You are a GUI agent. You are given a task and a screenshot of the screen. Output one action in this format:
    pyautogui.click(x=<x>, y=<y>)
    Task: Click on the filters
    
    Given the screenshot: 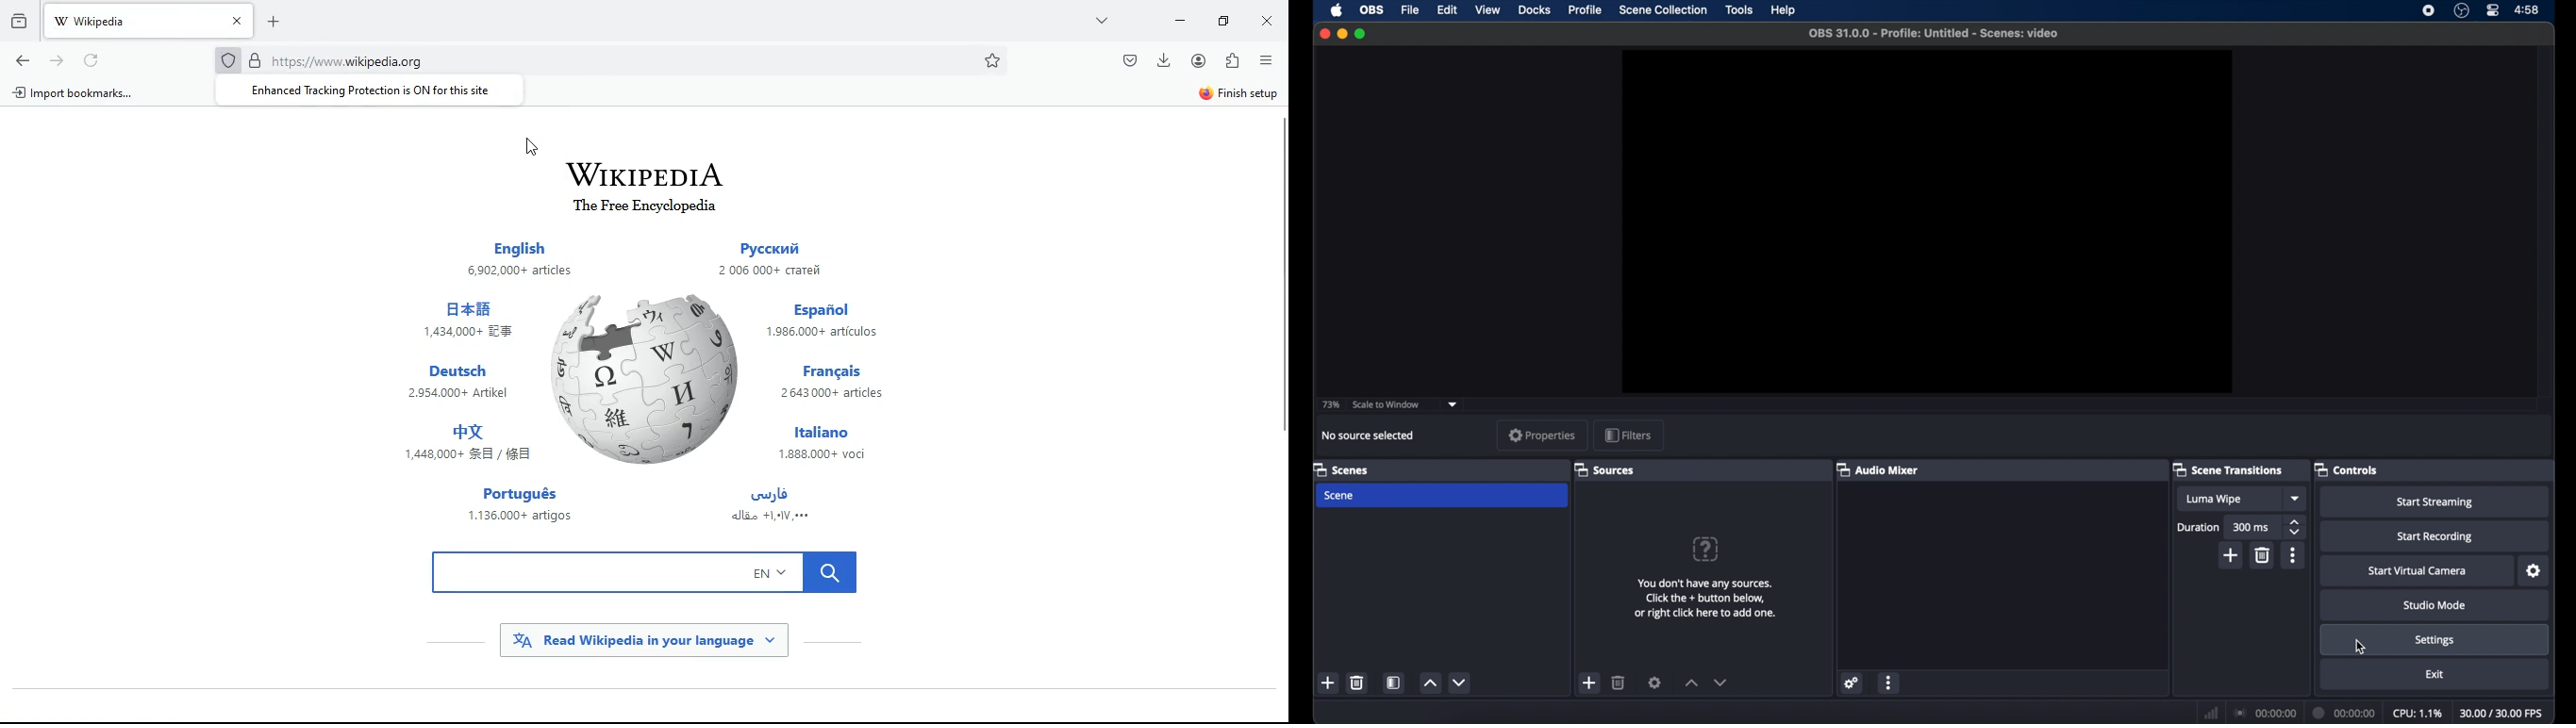 What is the action you would take?
    pyautogui.click(x=1629, y=435)
    